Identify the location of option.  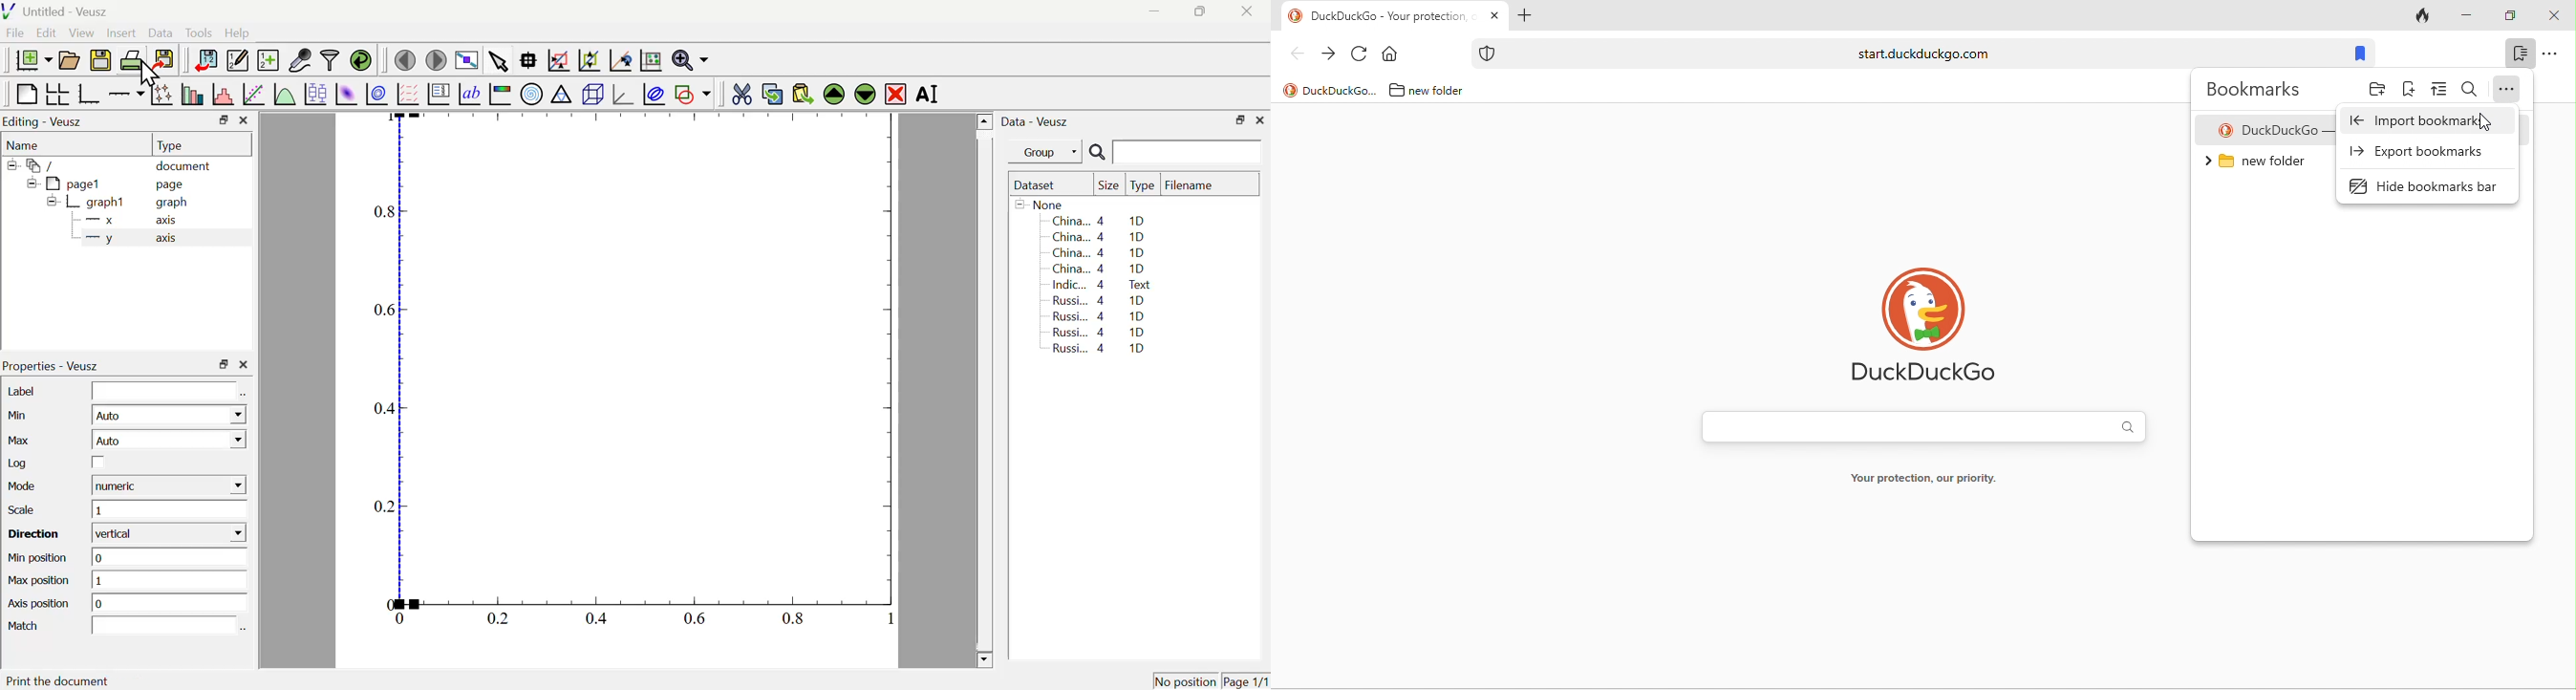
(2550, 53).